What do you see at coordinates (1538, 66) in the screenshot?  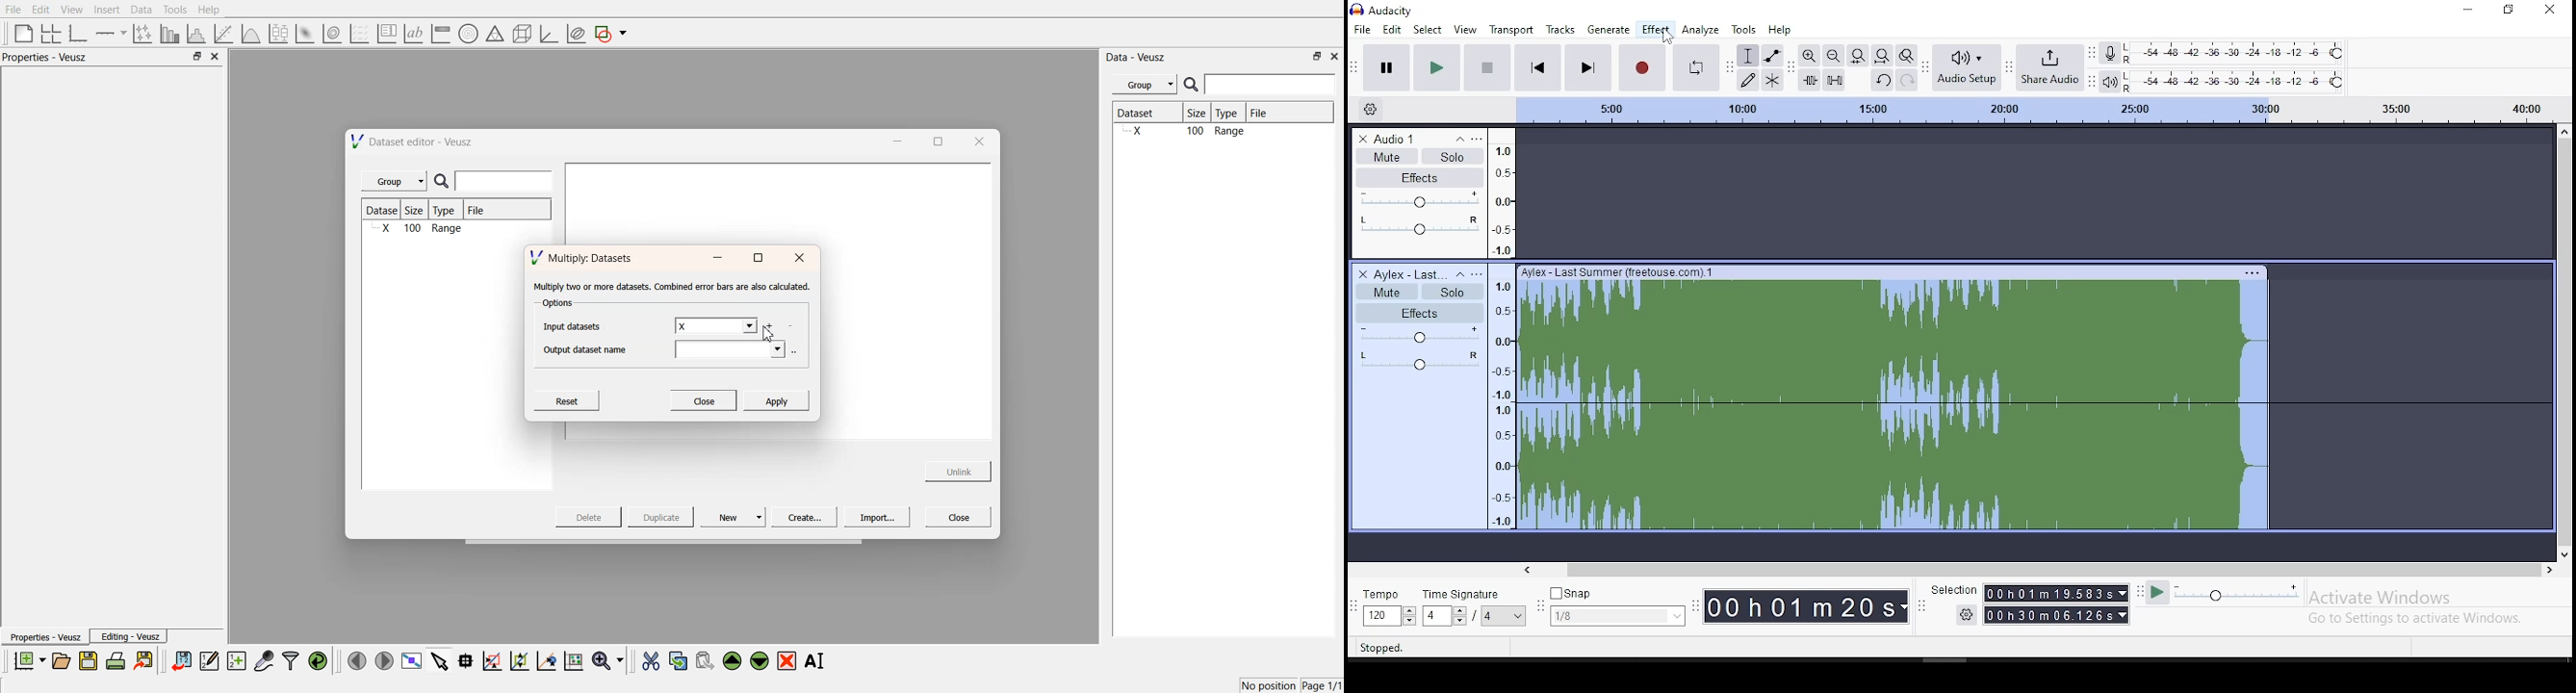 I see `skip to start` at bounding box center [1538, 66].